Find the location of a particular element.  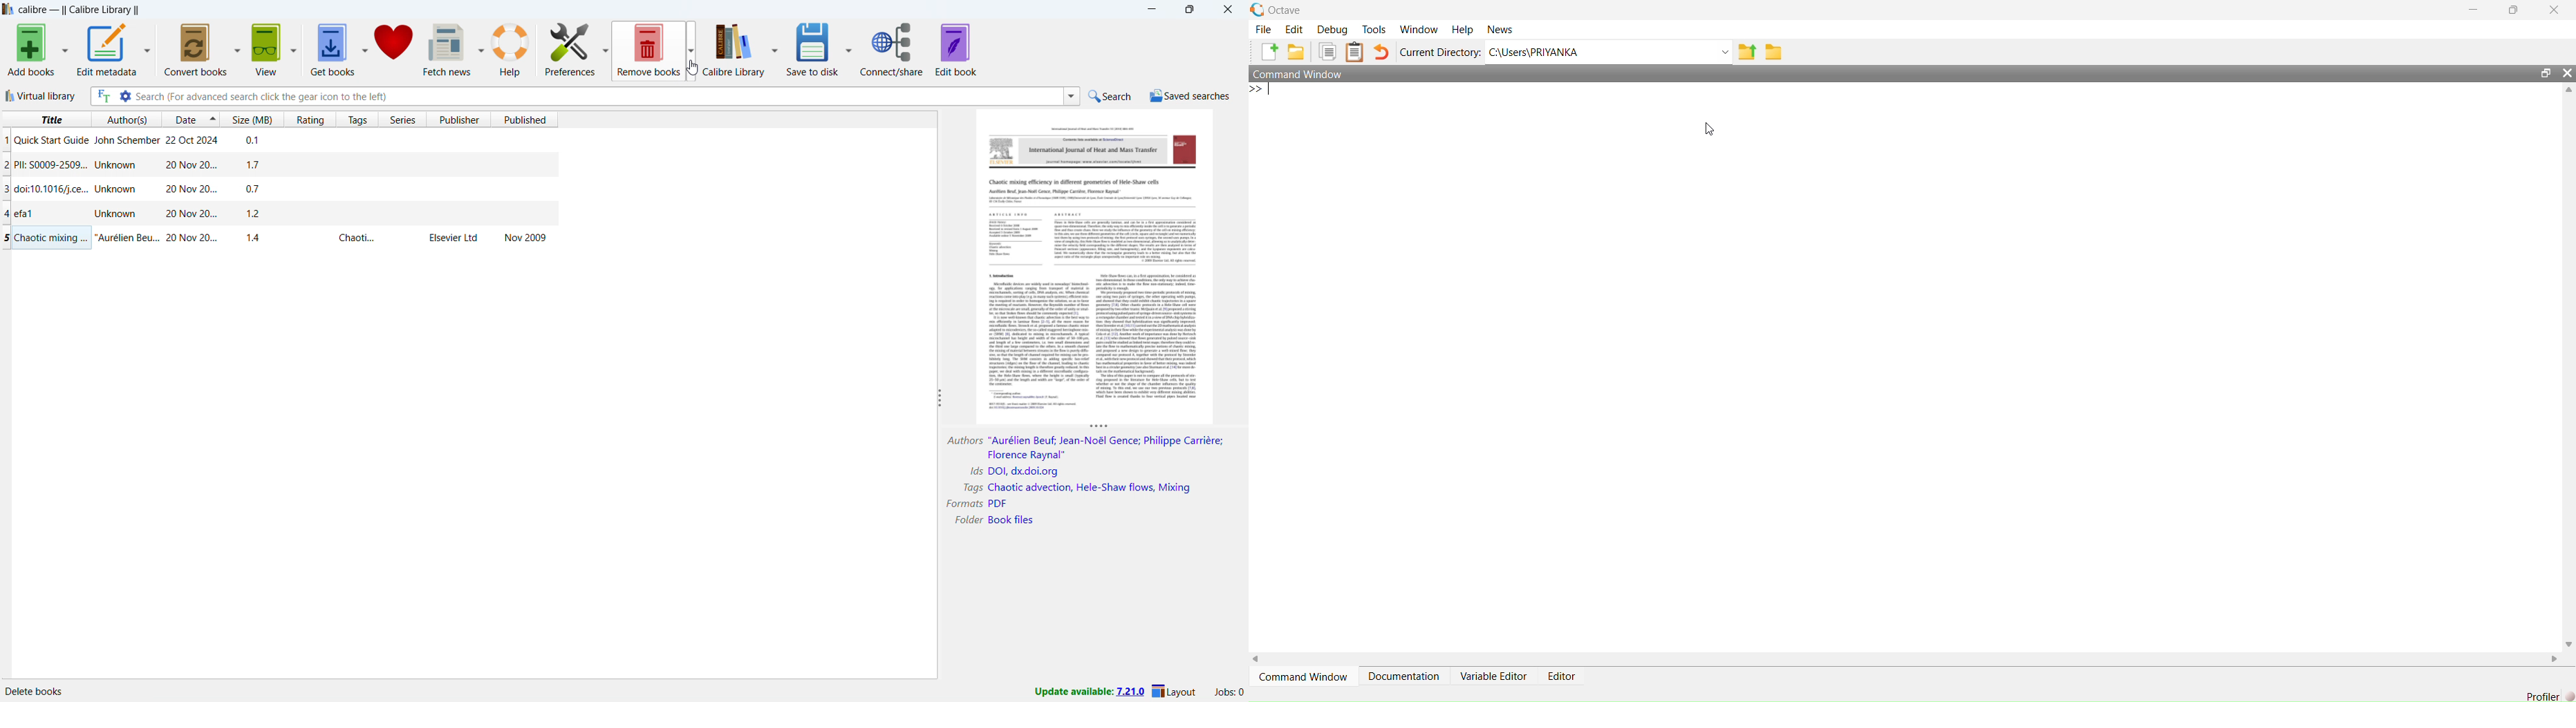

preferences options is located at coordinates (606, 50).